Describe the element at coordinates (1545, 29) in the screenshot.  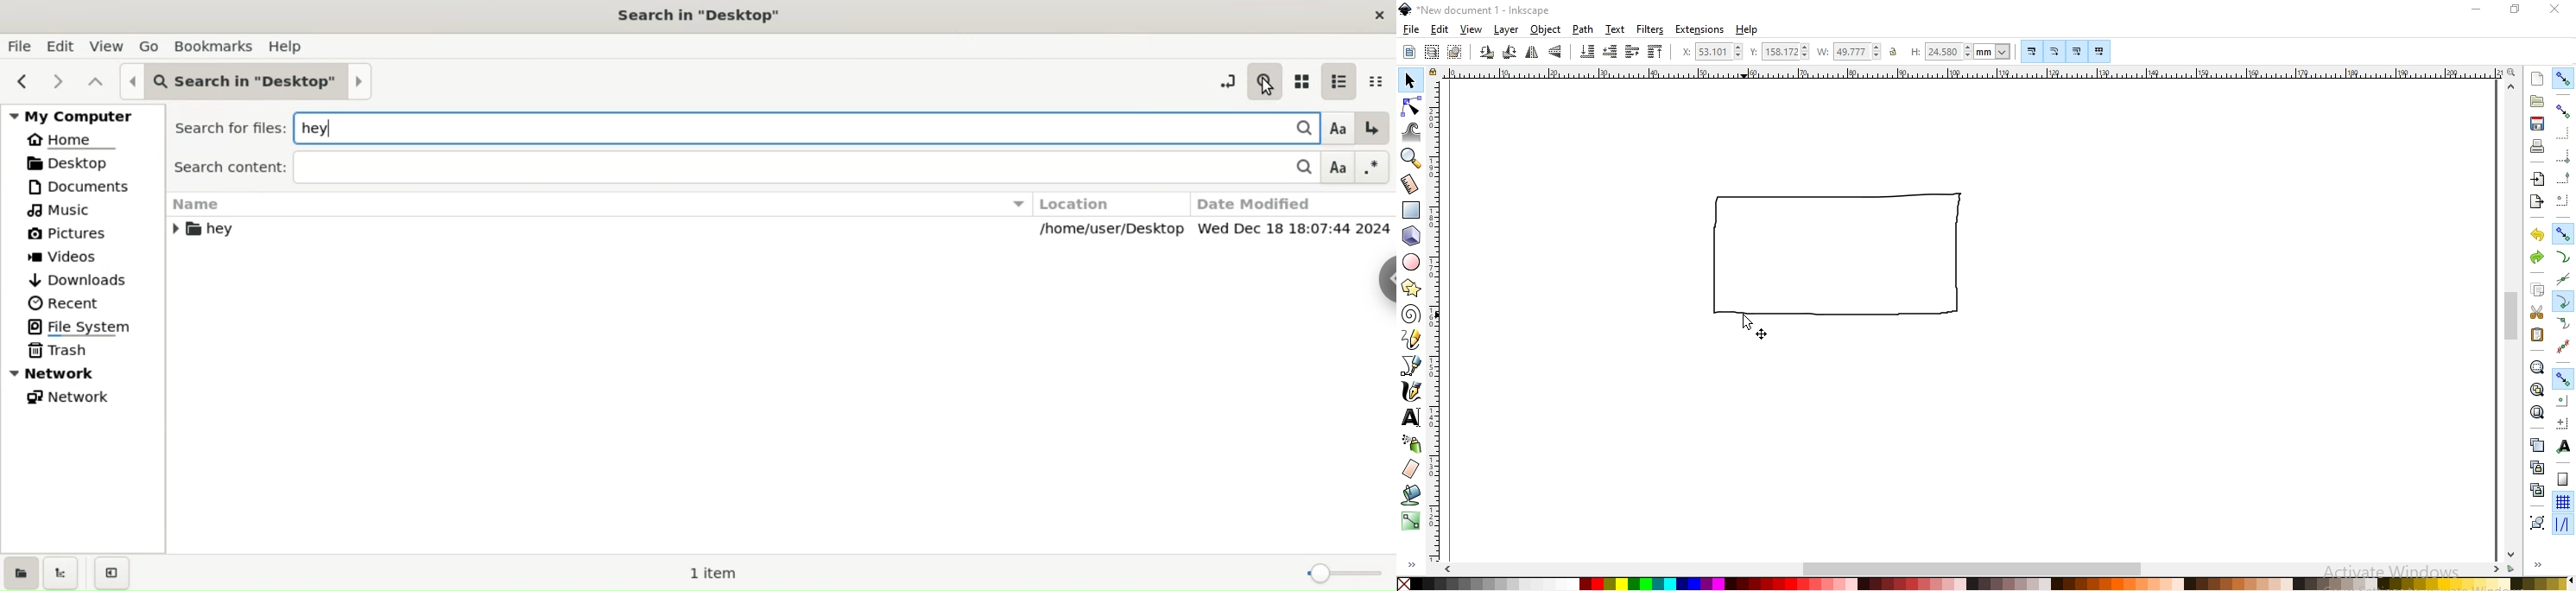
I see `object` at that location.